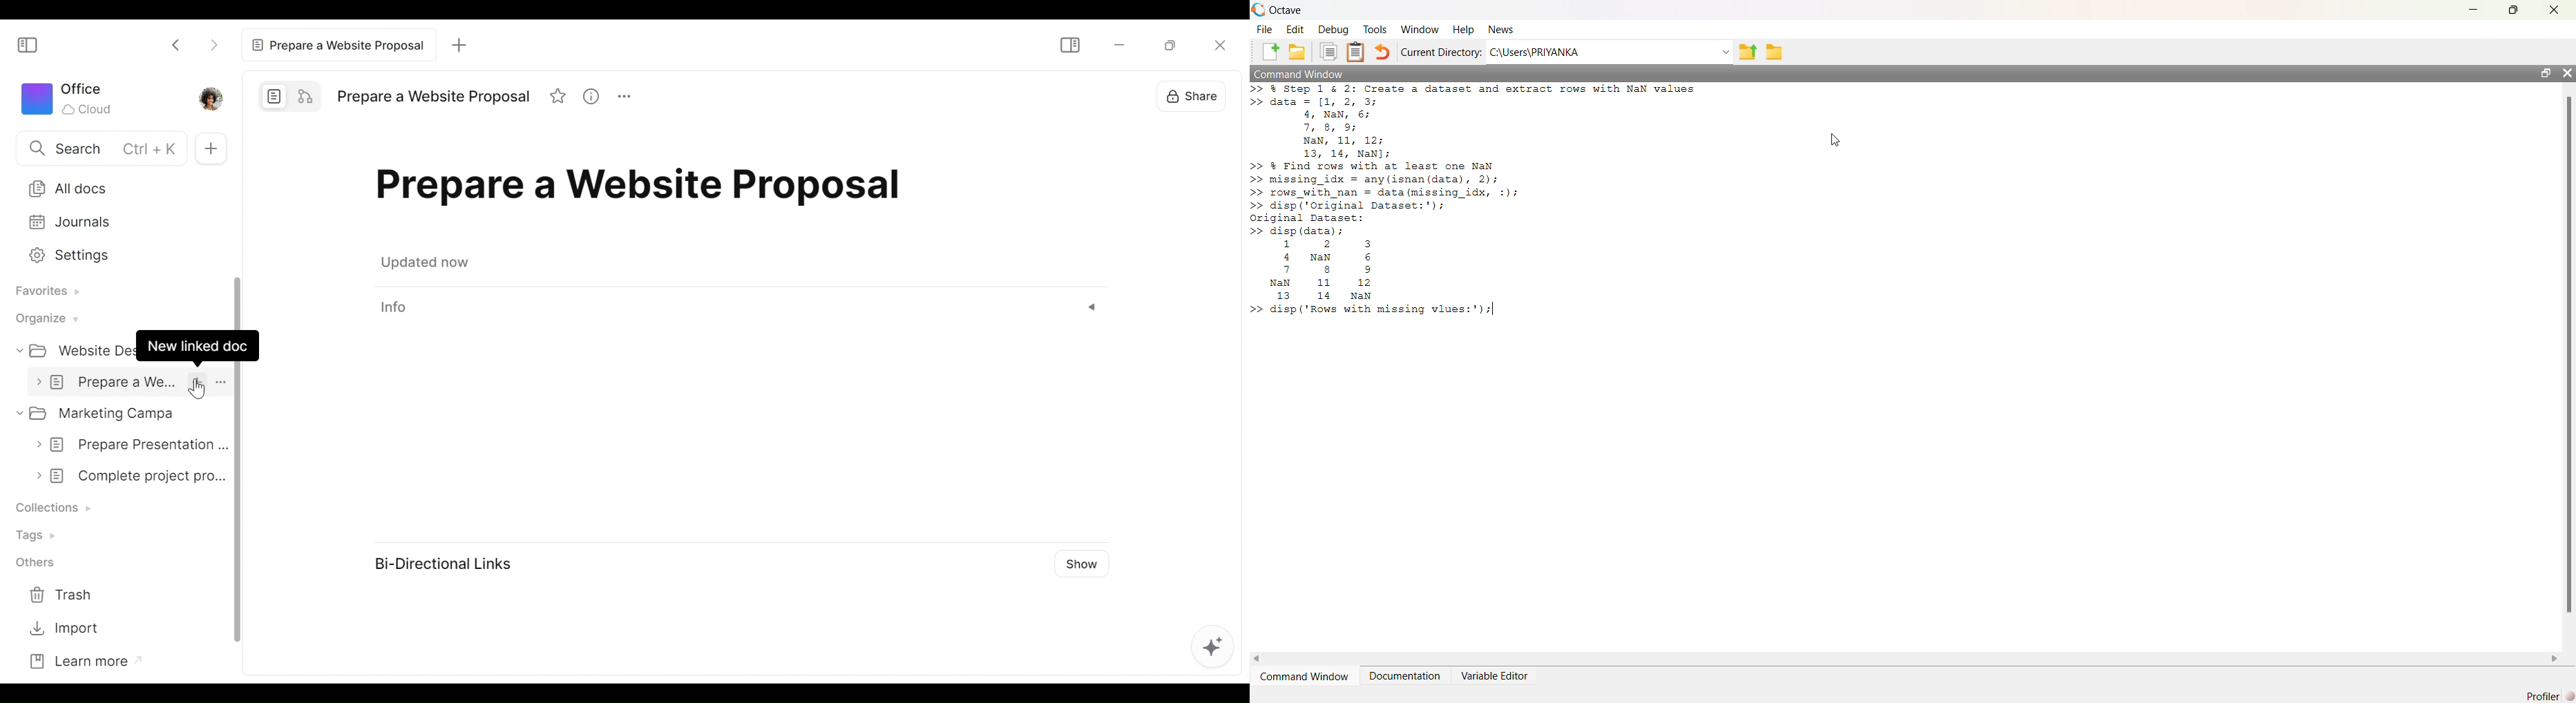  I want to click on Variable Editor, so click(1494, 676).